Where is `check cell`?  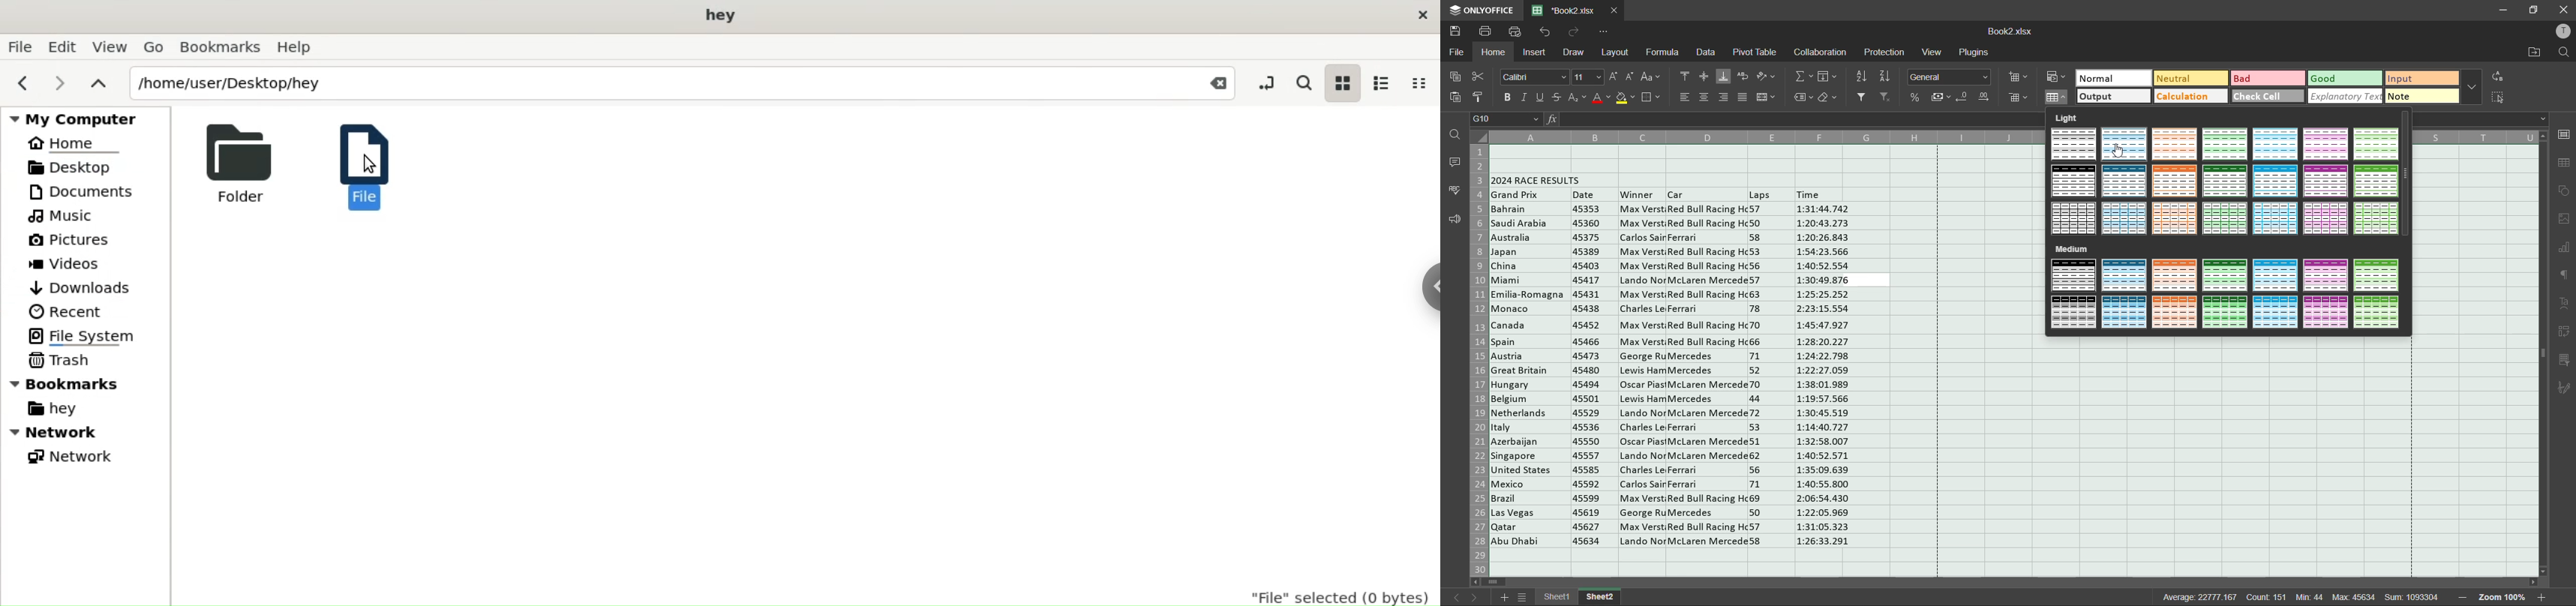
check cell is located at coordinates (2267, 97).